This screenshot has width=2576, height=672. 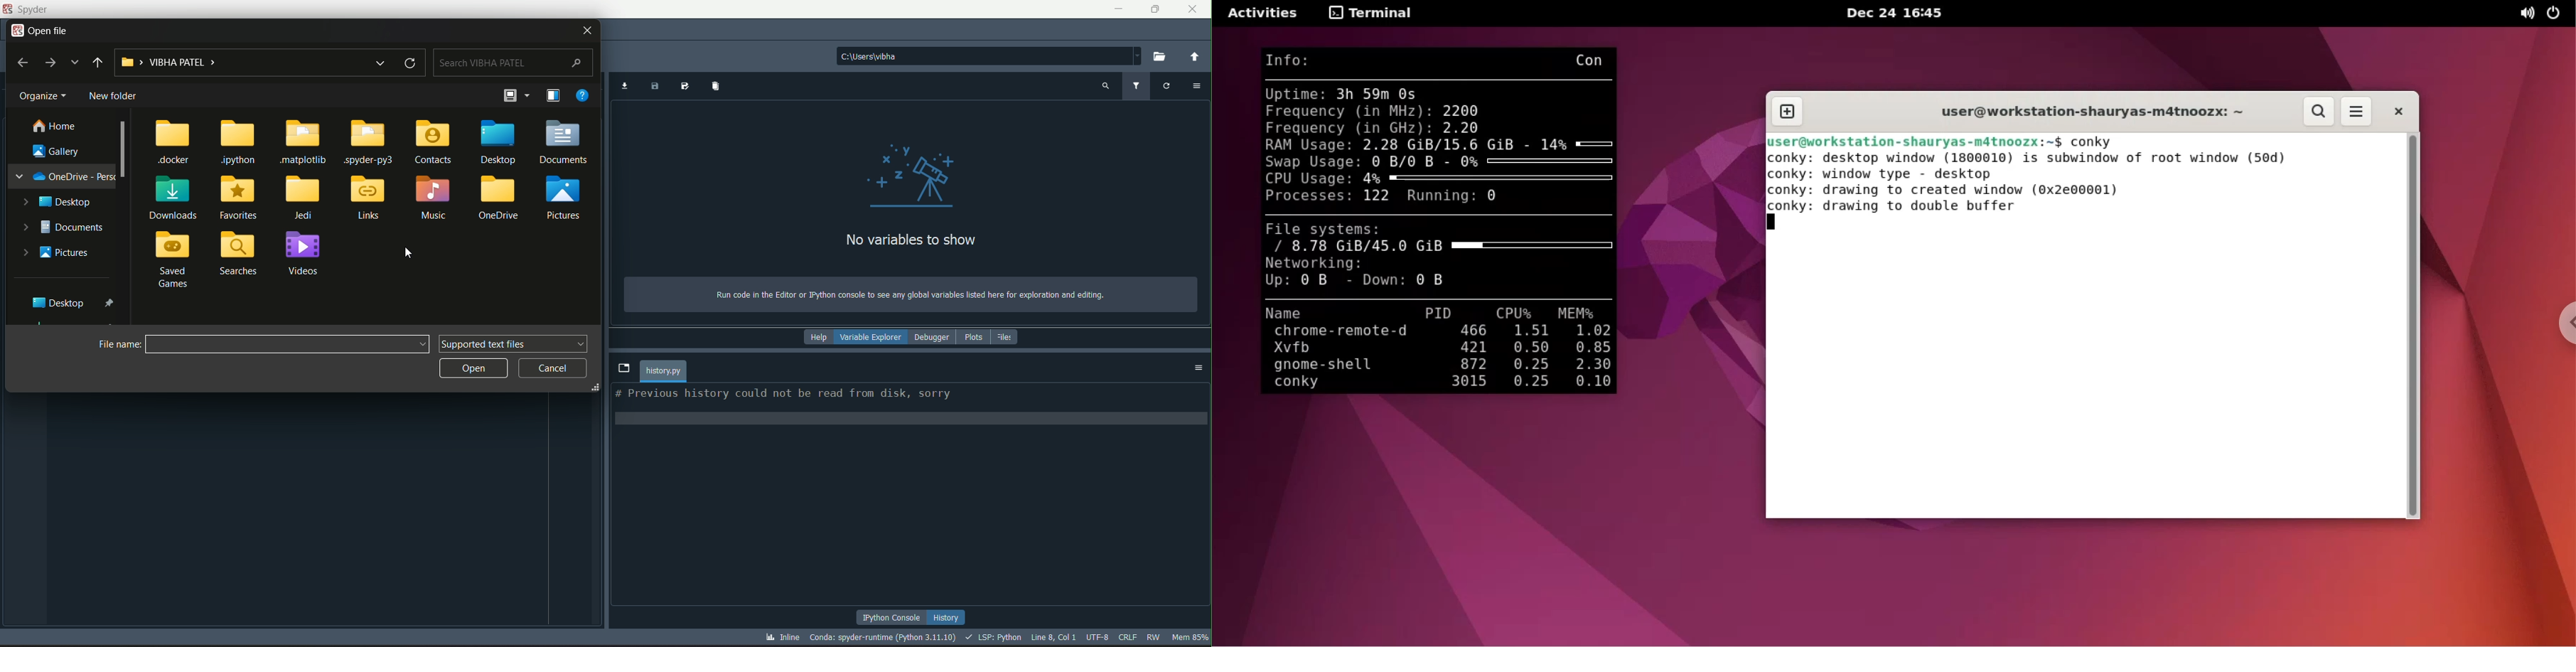 I want to click on recent files, so click(x=378, y=63).